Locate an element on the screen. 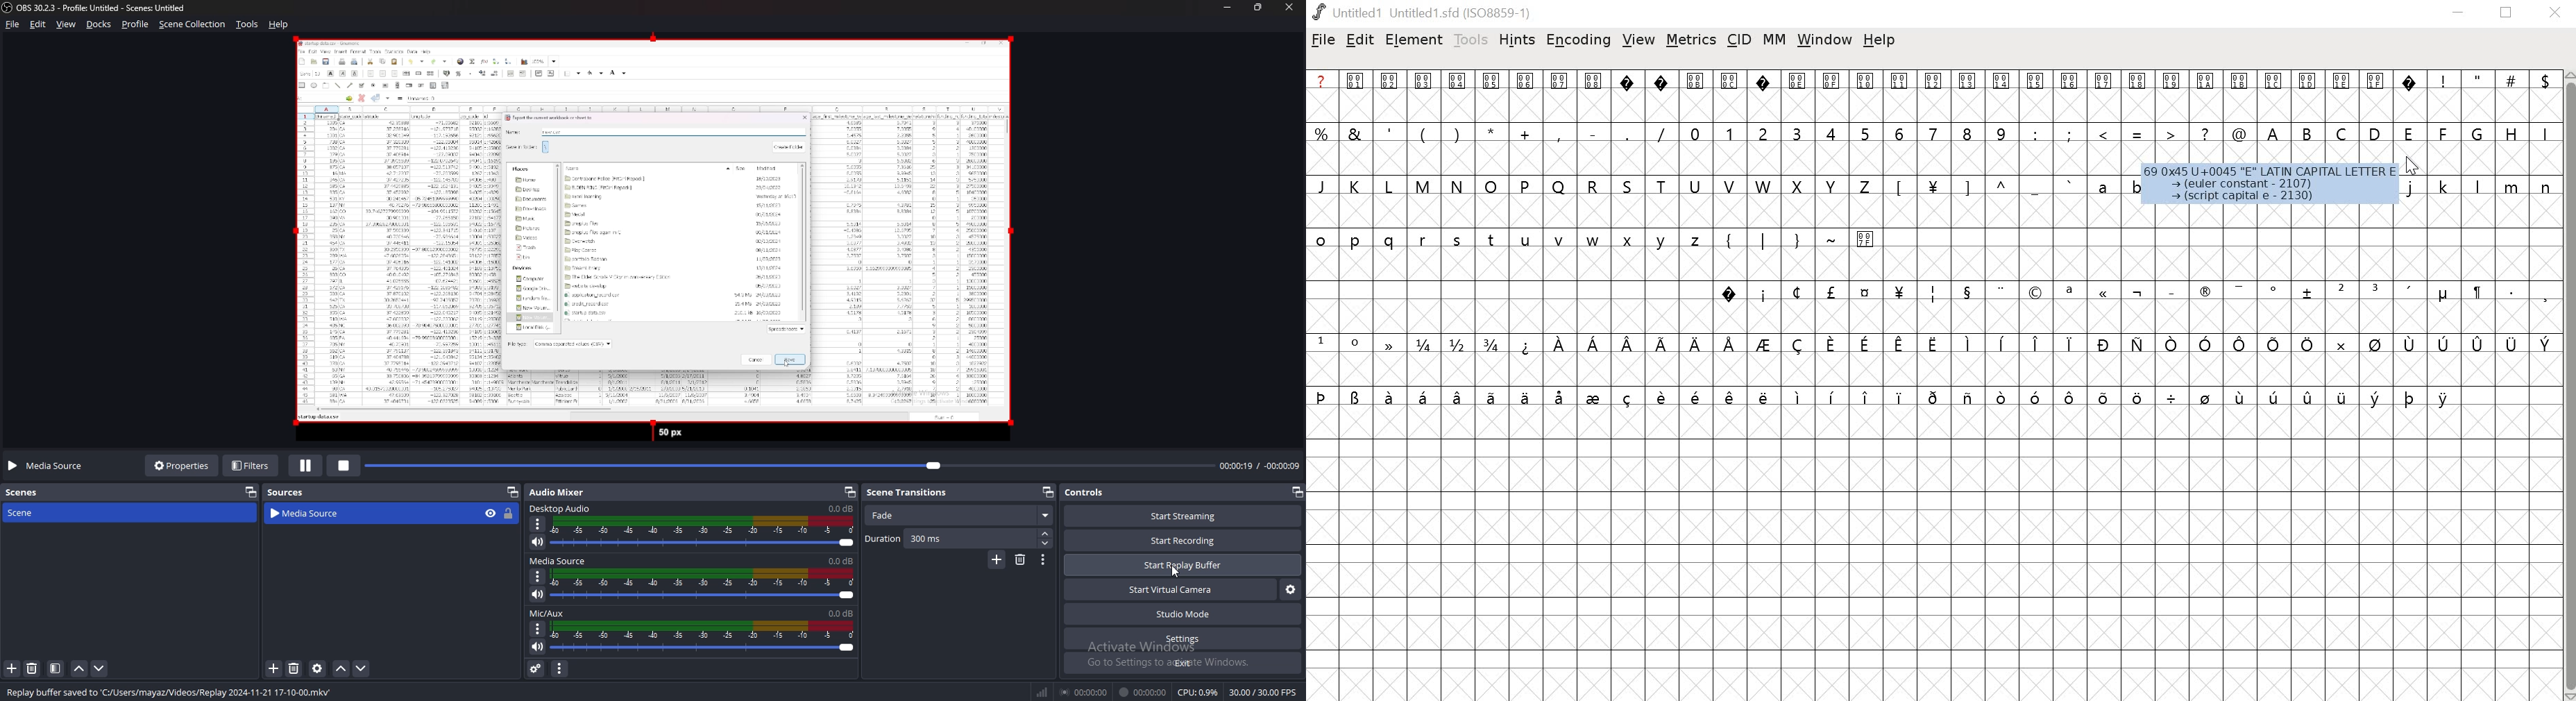 The width and height of the screenshot is (2576, 728). media source is located at coordinates (357, 514).